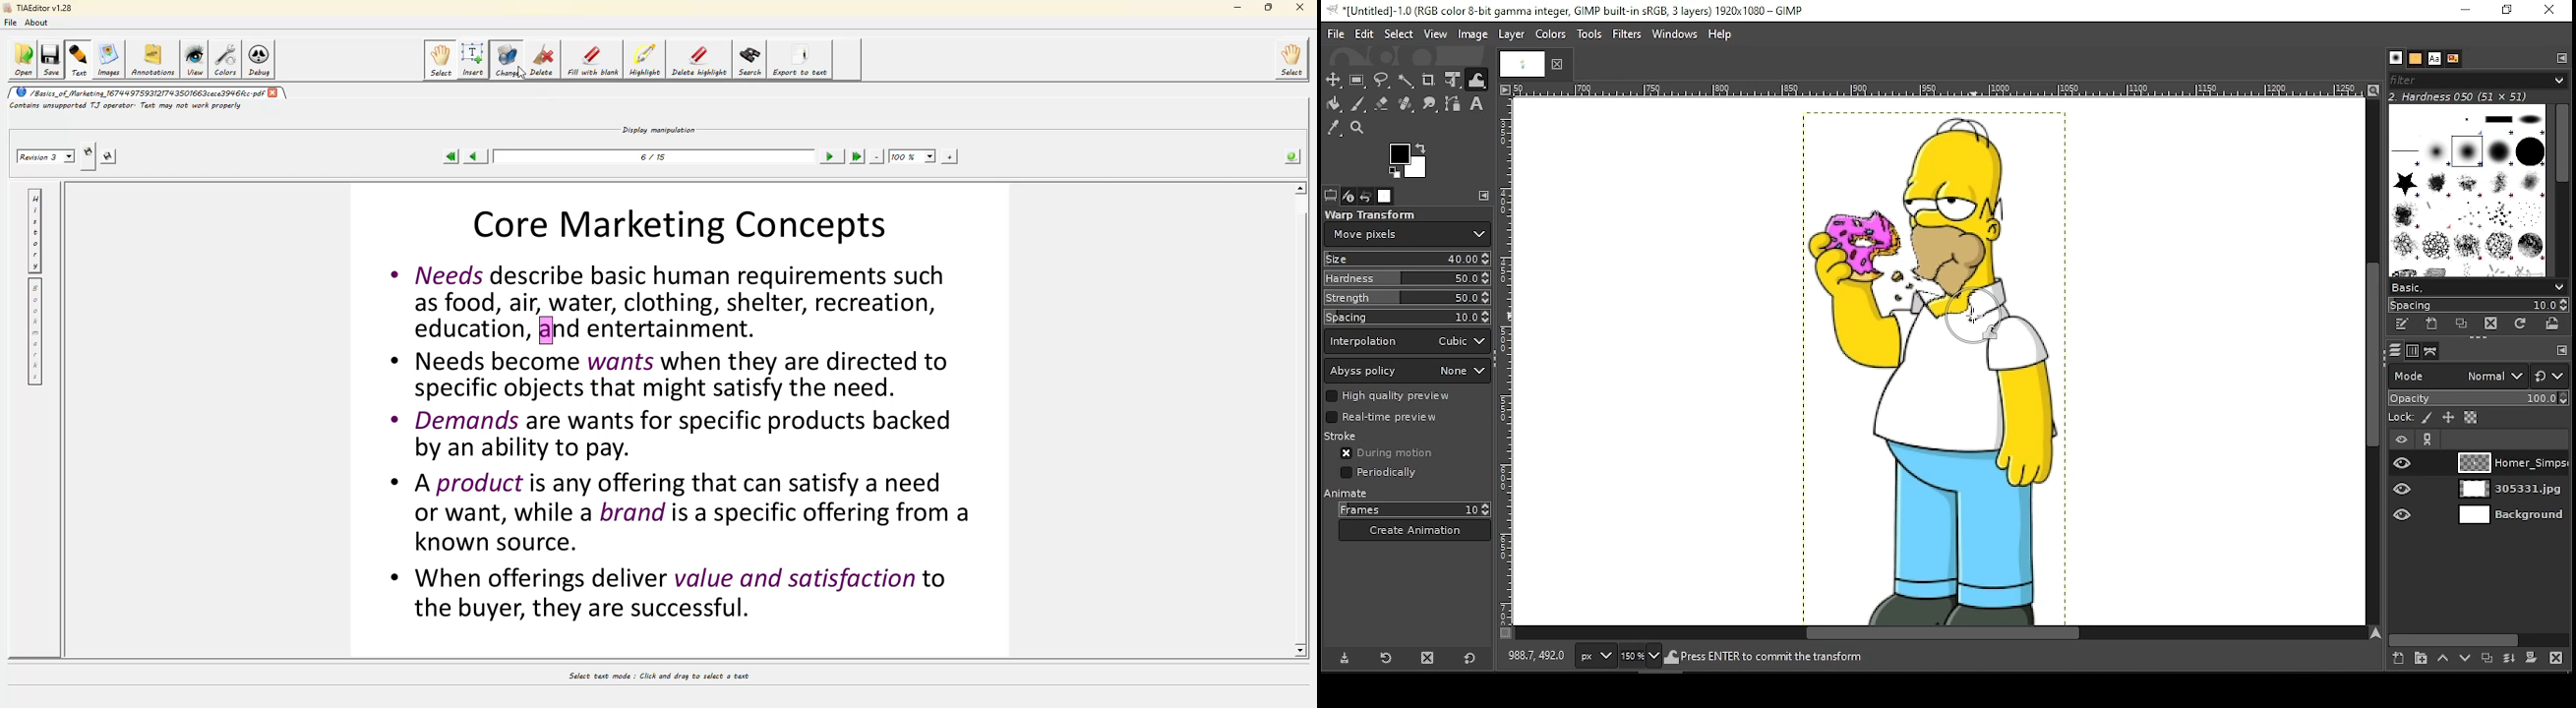 The image size is (2576, 728). I want to click on colors, so click(1553, 34).